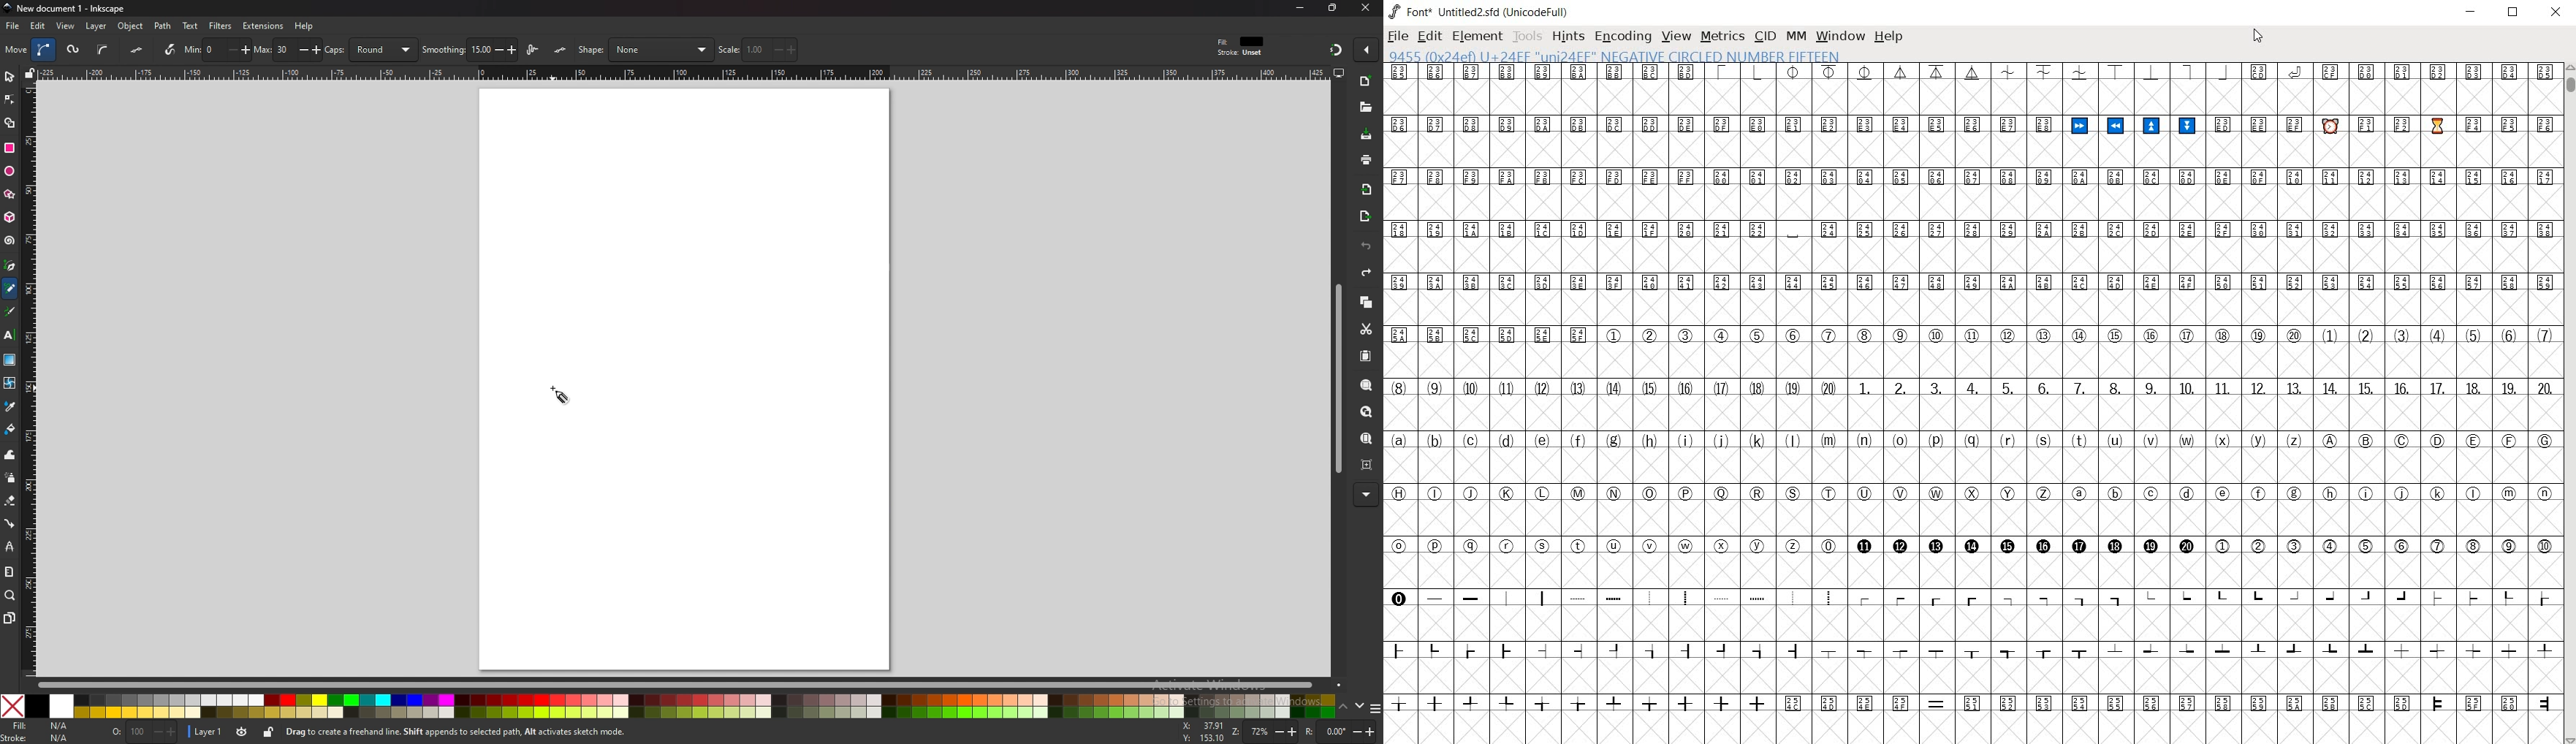  Describe the element at coordinates (10, 383) in the screenshot. I see `mesh` at that location.